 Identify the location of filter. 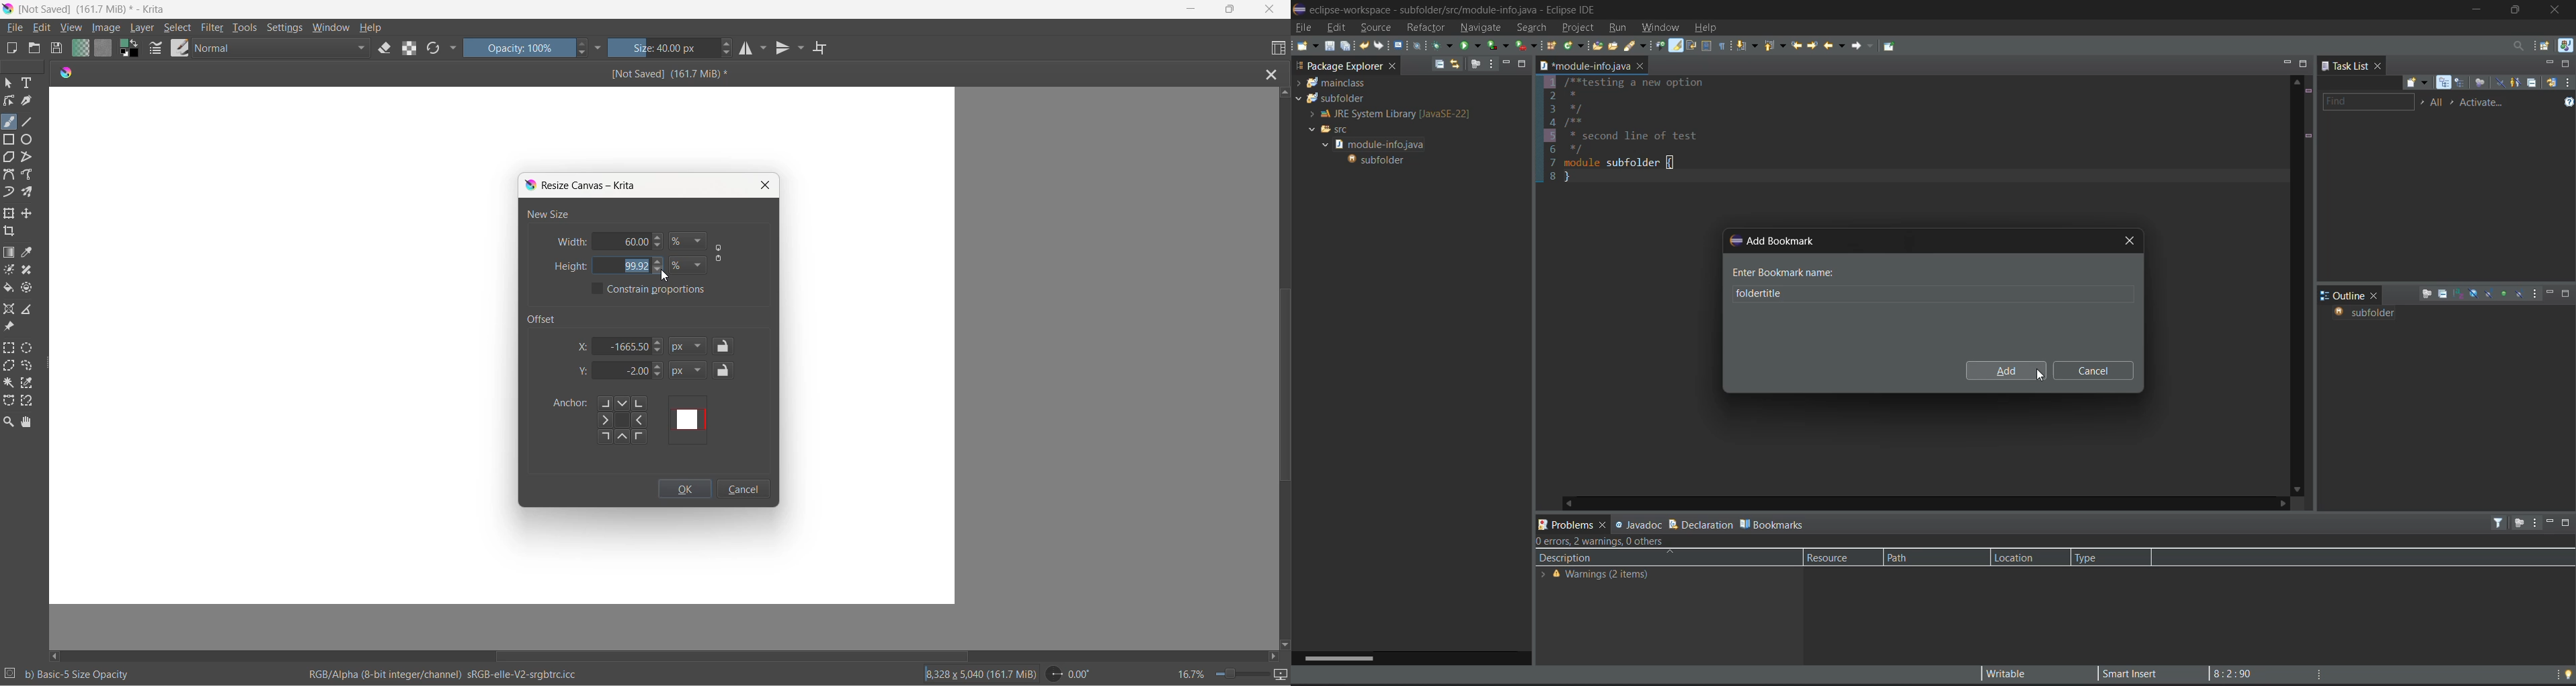
(213, 30).